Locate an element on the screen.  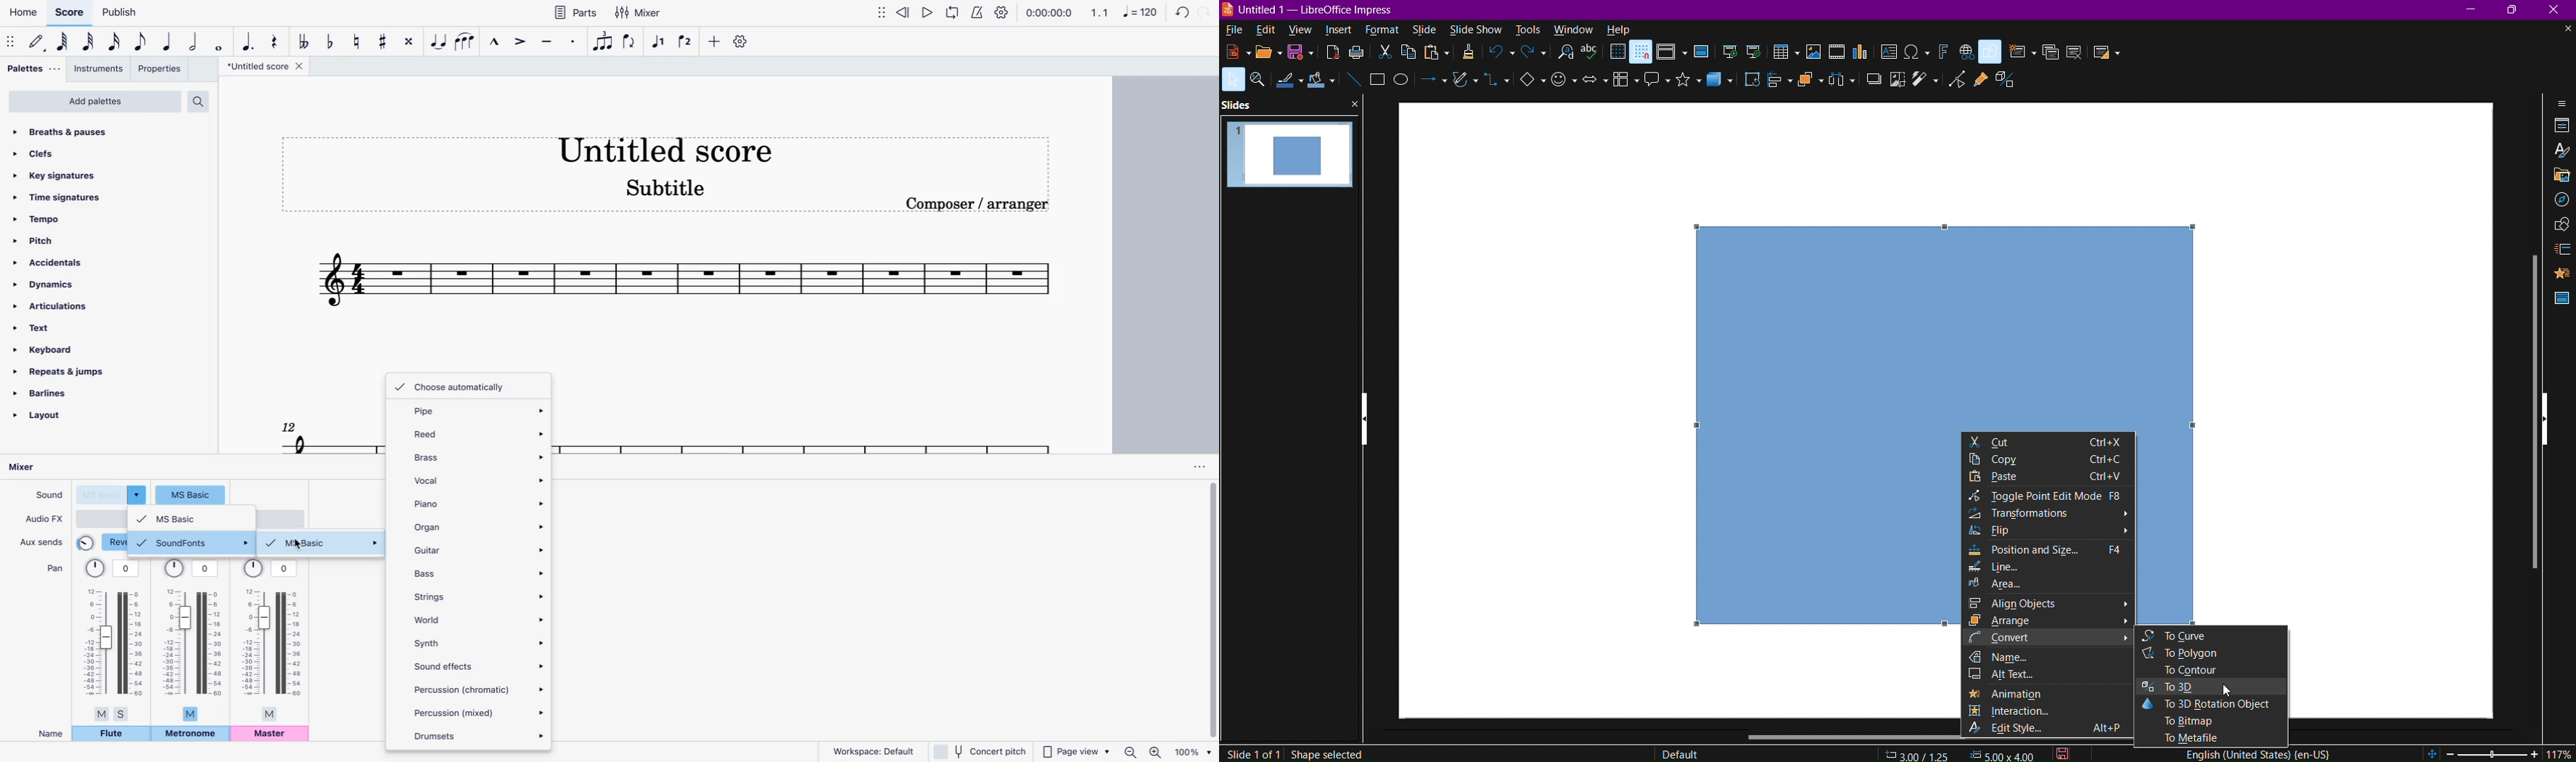
export as pdf is located at coordinates (1331, 55).